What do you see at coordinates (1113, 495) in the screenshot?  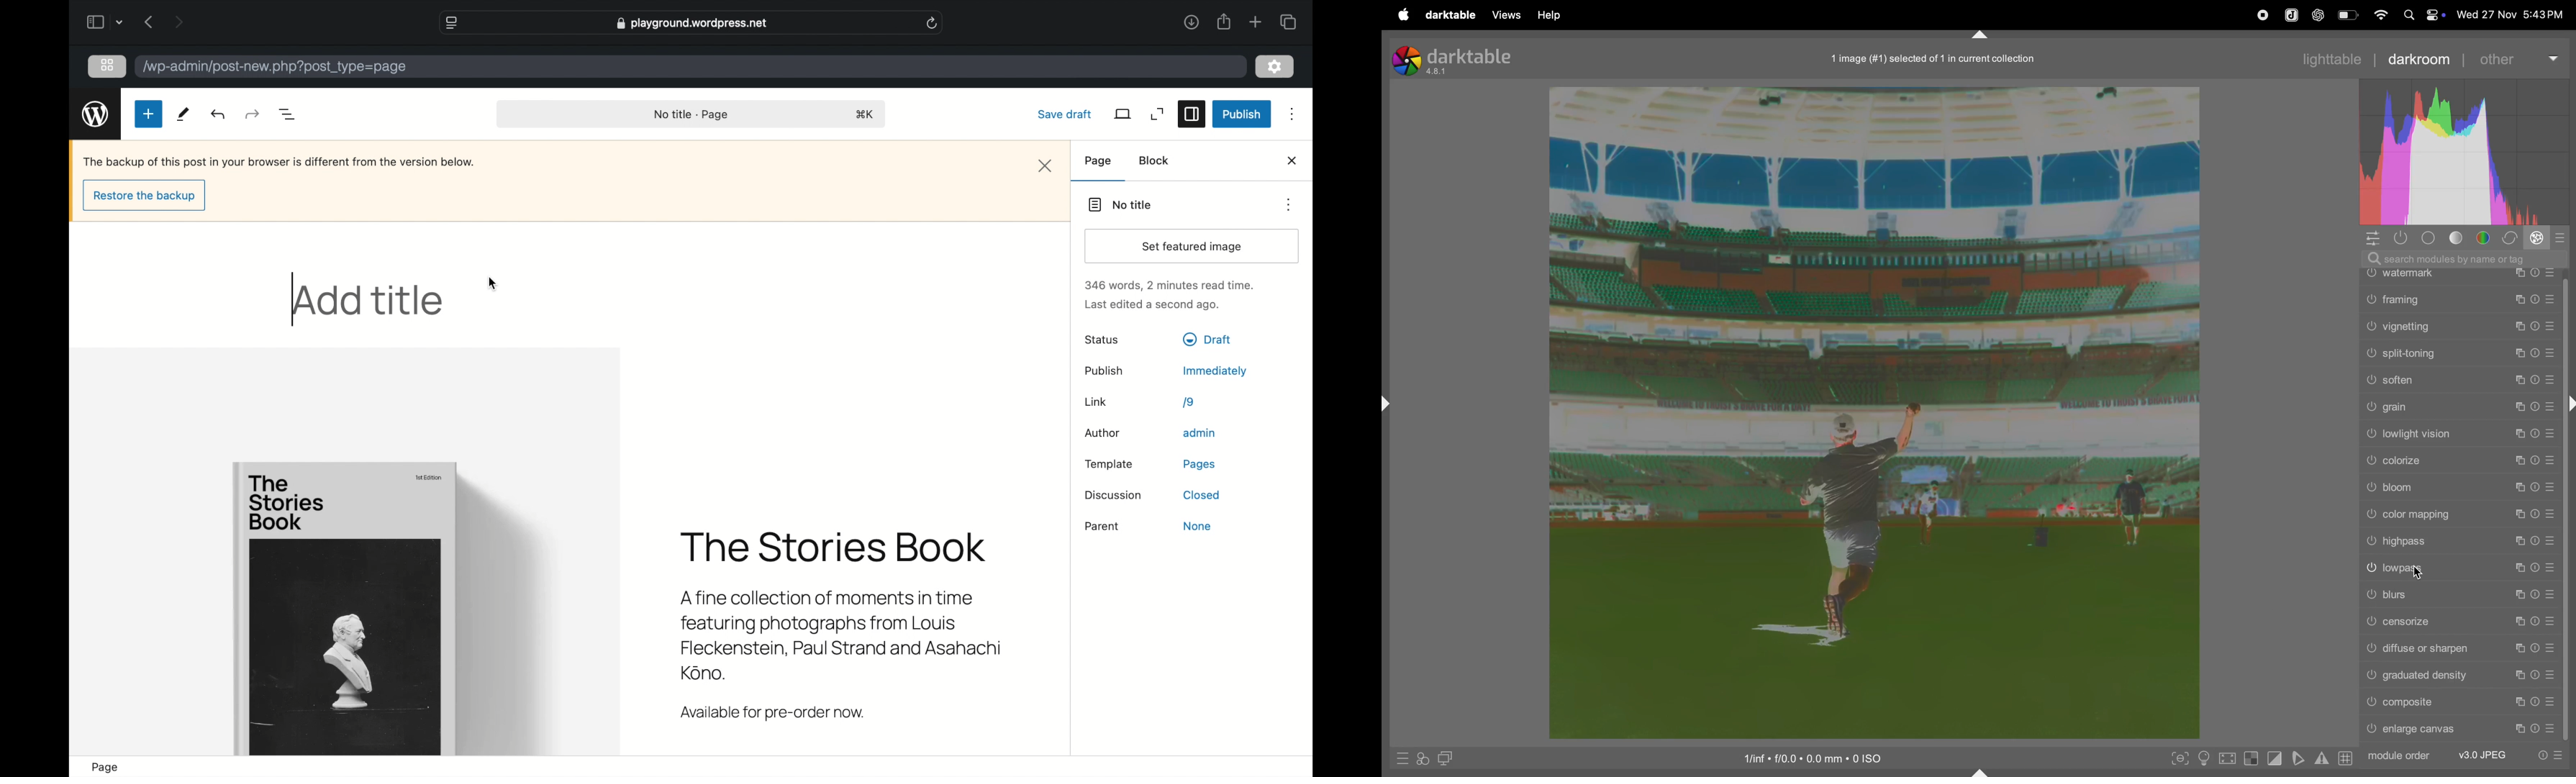 I see `discussion` at bounding box center [1113, 495].